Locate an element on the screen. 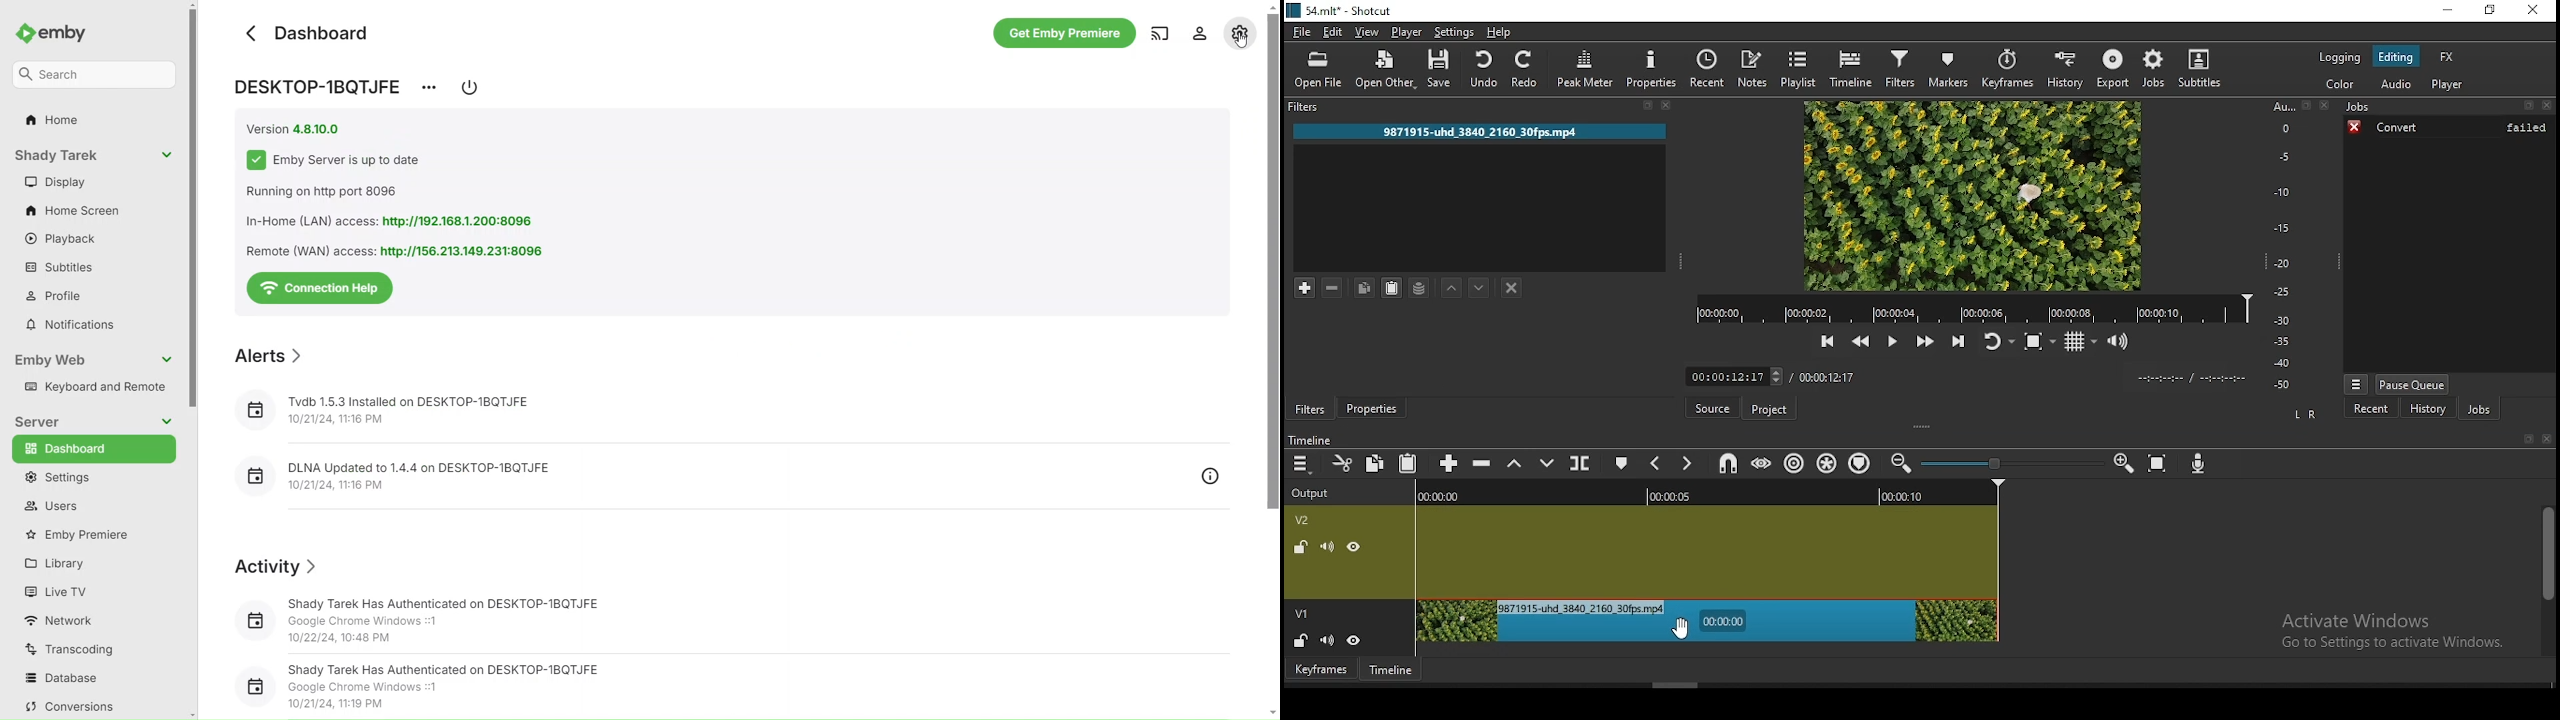 This screenshot has height=728, width=2576. close window is located at coordinates (2531, 11).